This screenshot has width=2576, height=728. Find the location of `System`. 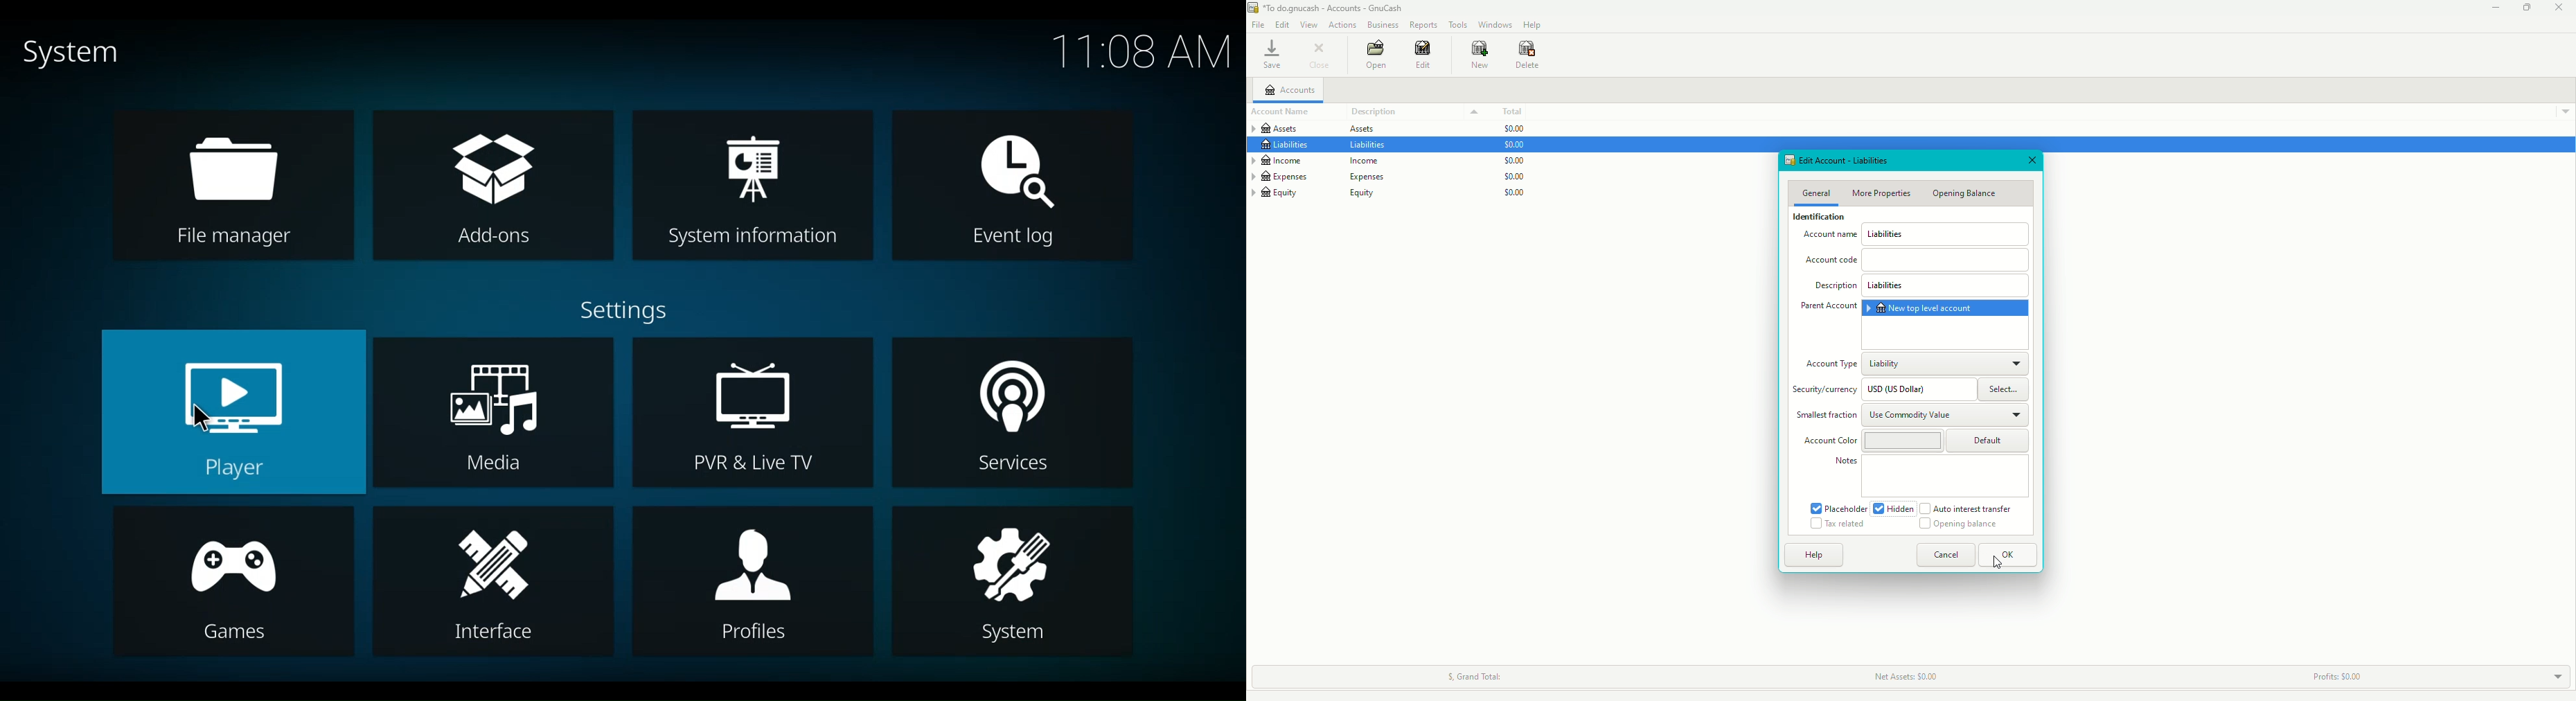

System is located at coordinates (73, 56).